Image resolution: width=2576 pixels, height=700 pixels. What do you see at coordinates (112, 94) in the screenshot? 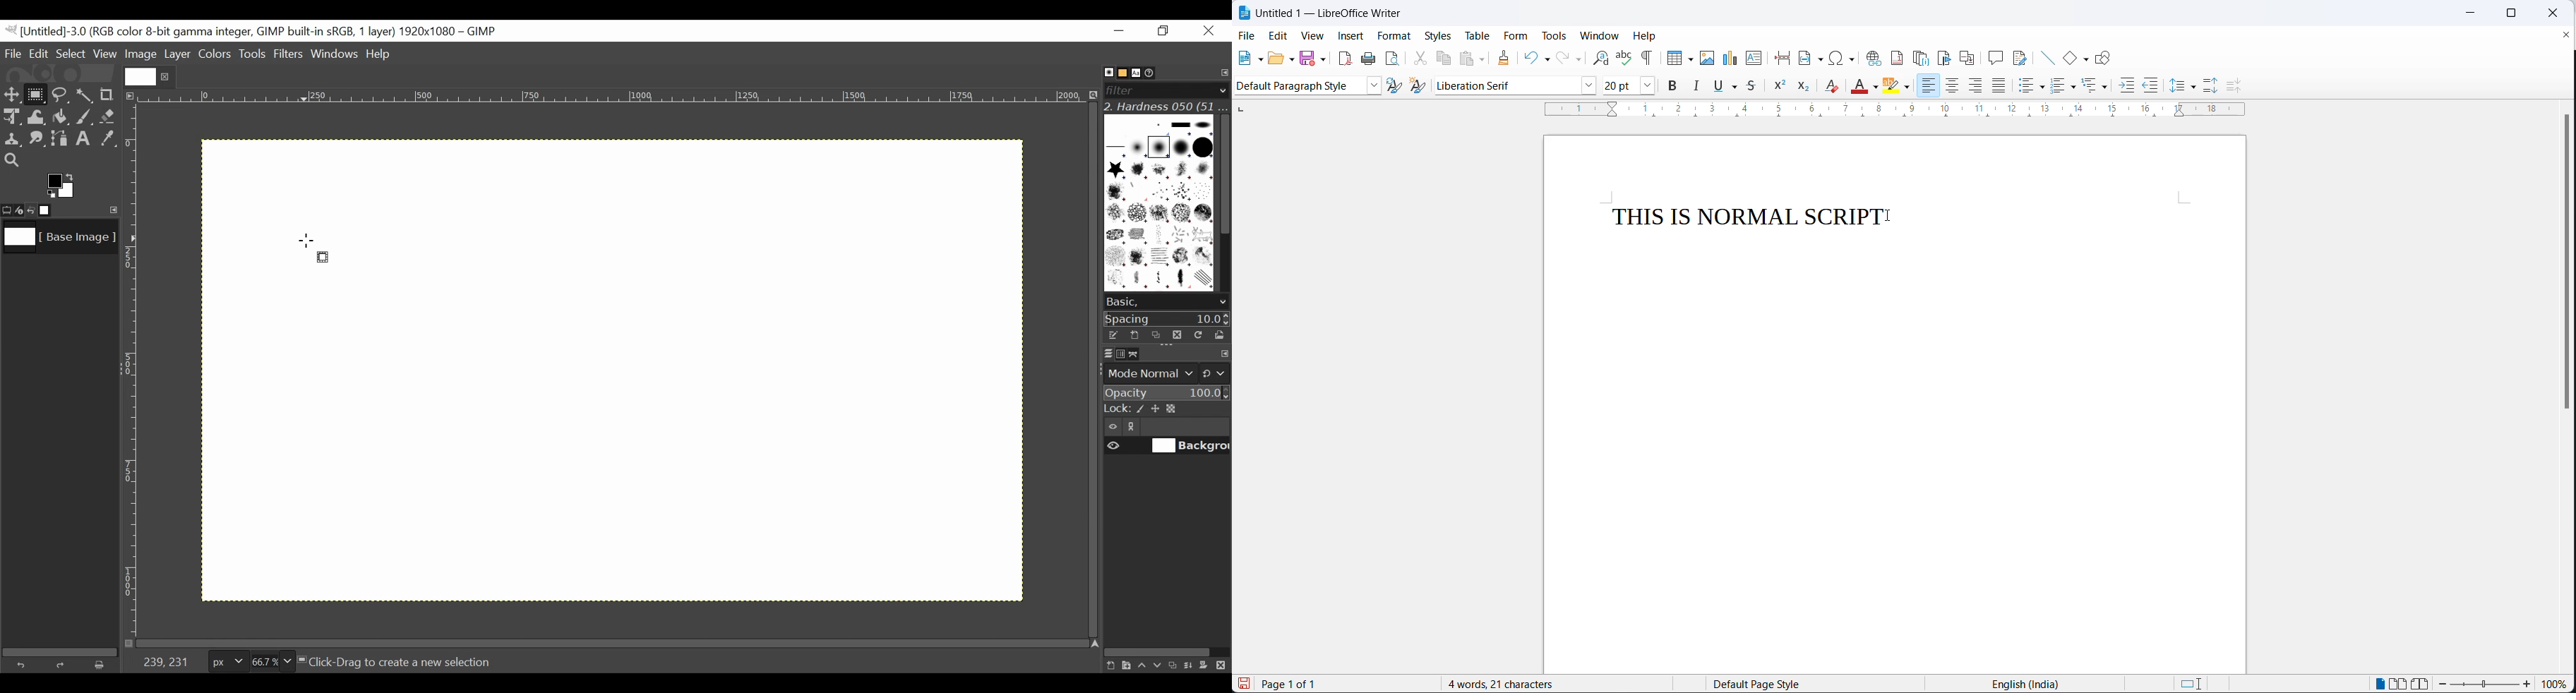
I see `Crop tool` at bounding box center [112, 94].